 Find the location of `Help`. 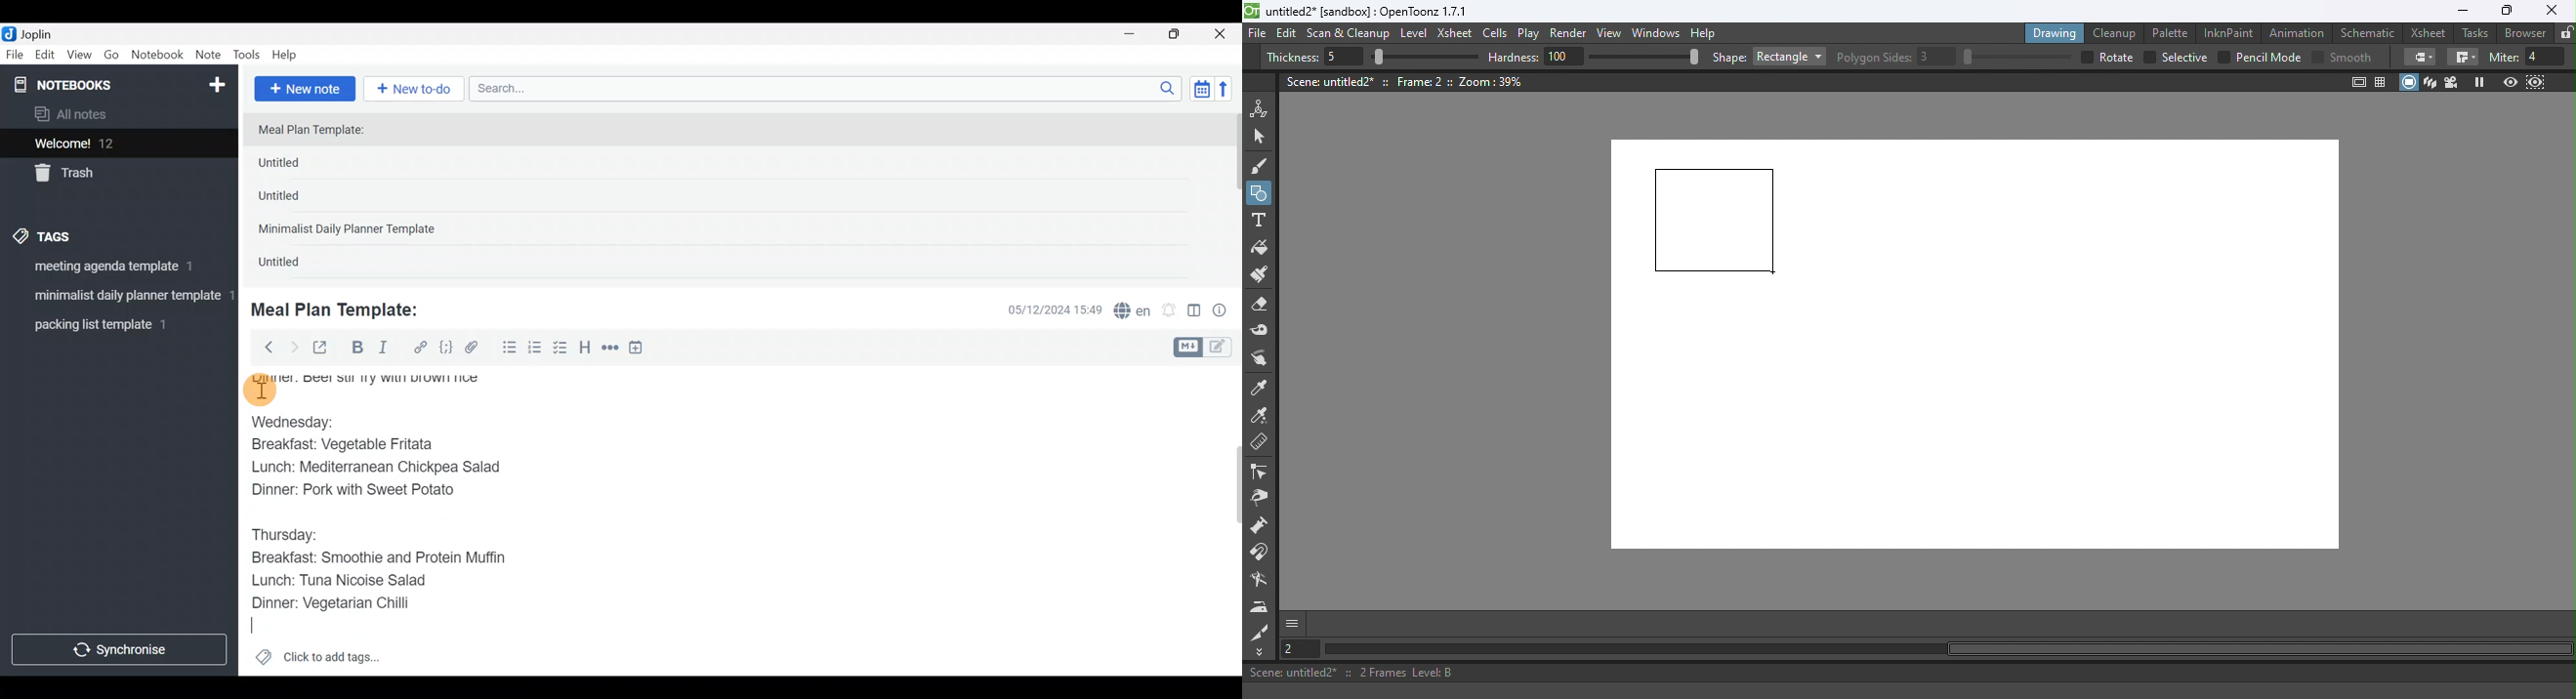

Help is located at coordinates (289, 52).